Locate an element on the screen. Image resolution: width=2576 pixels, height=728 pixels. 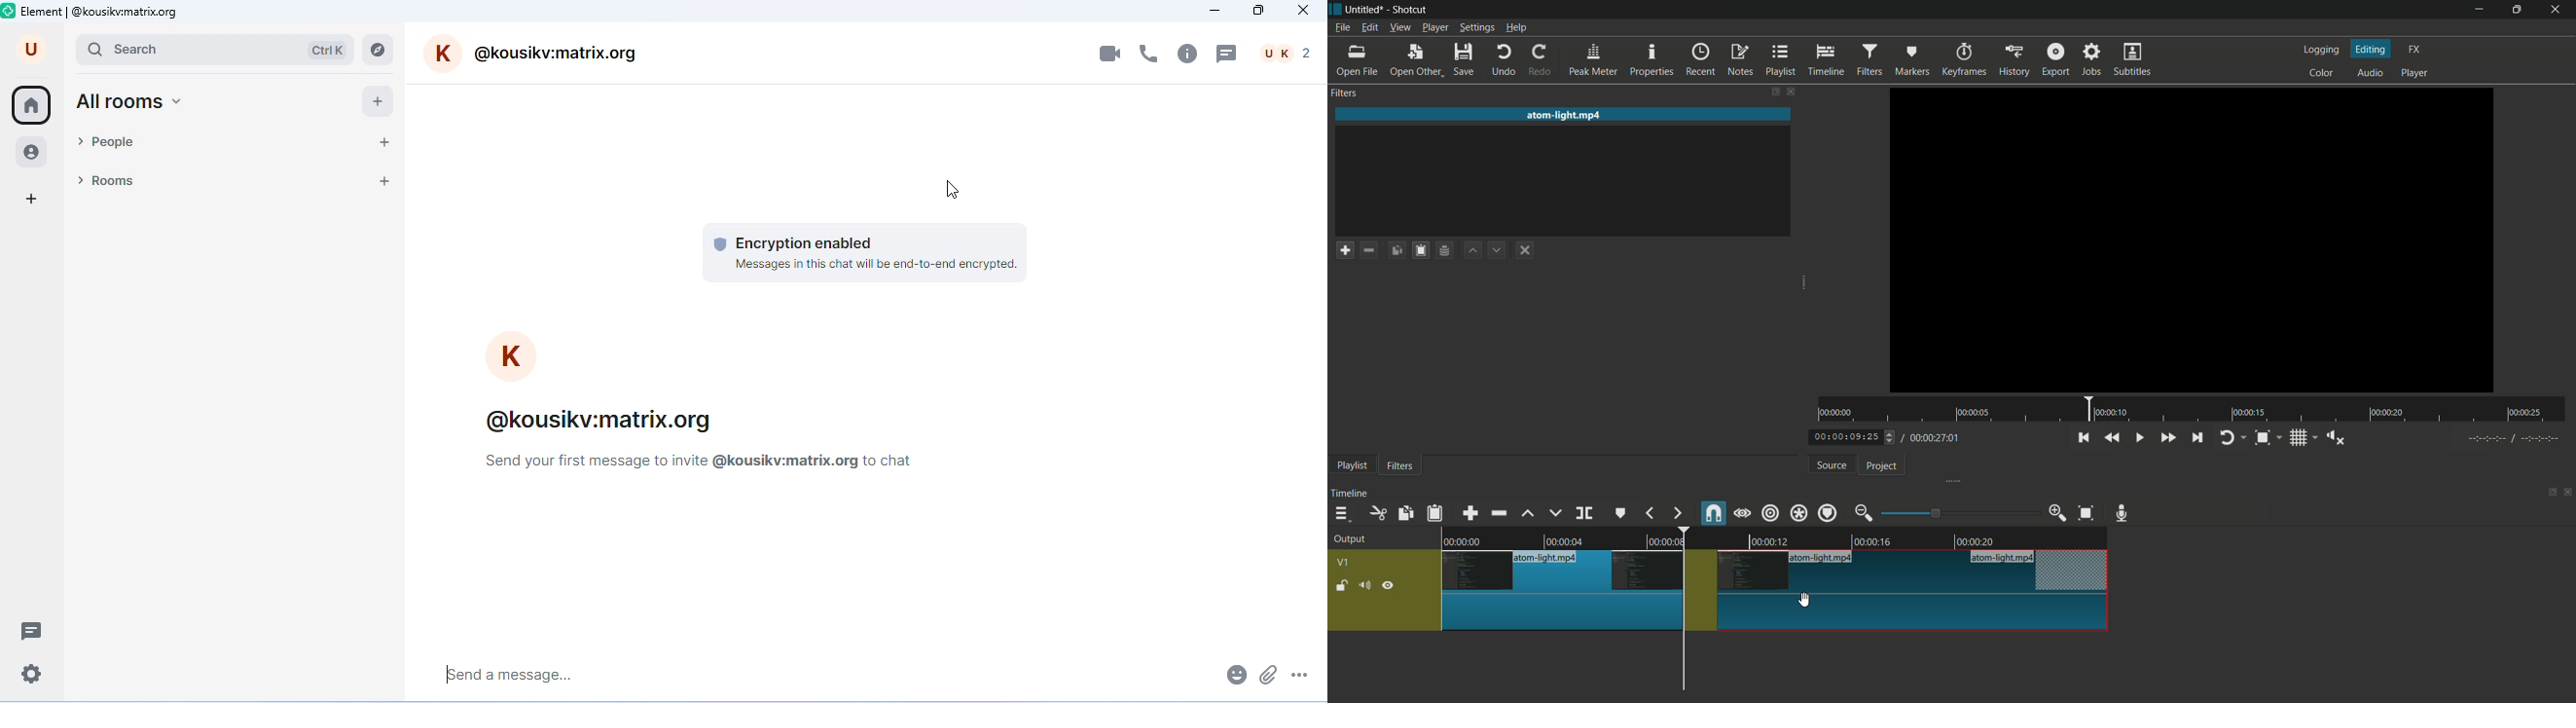
messages in this chat will be end-to-end encrypted. is located at coordinates (877, 265).